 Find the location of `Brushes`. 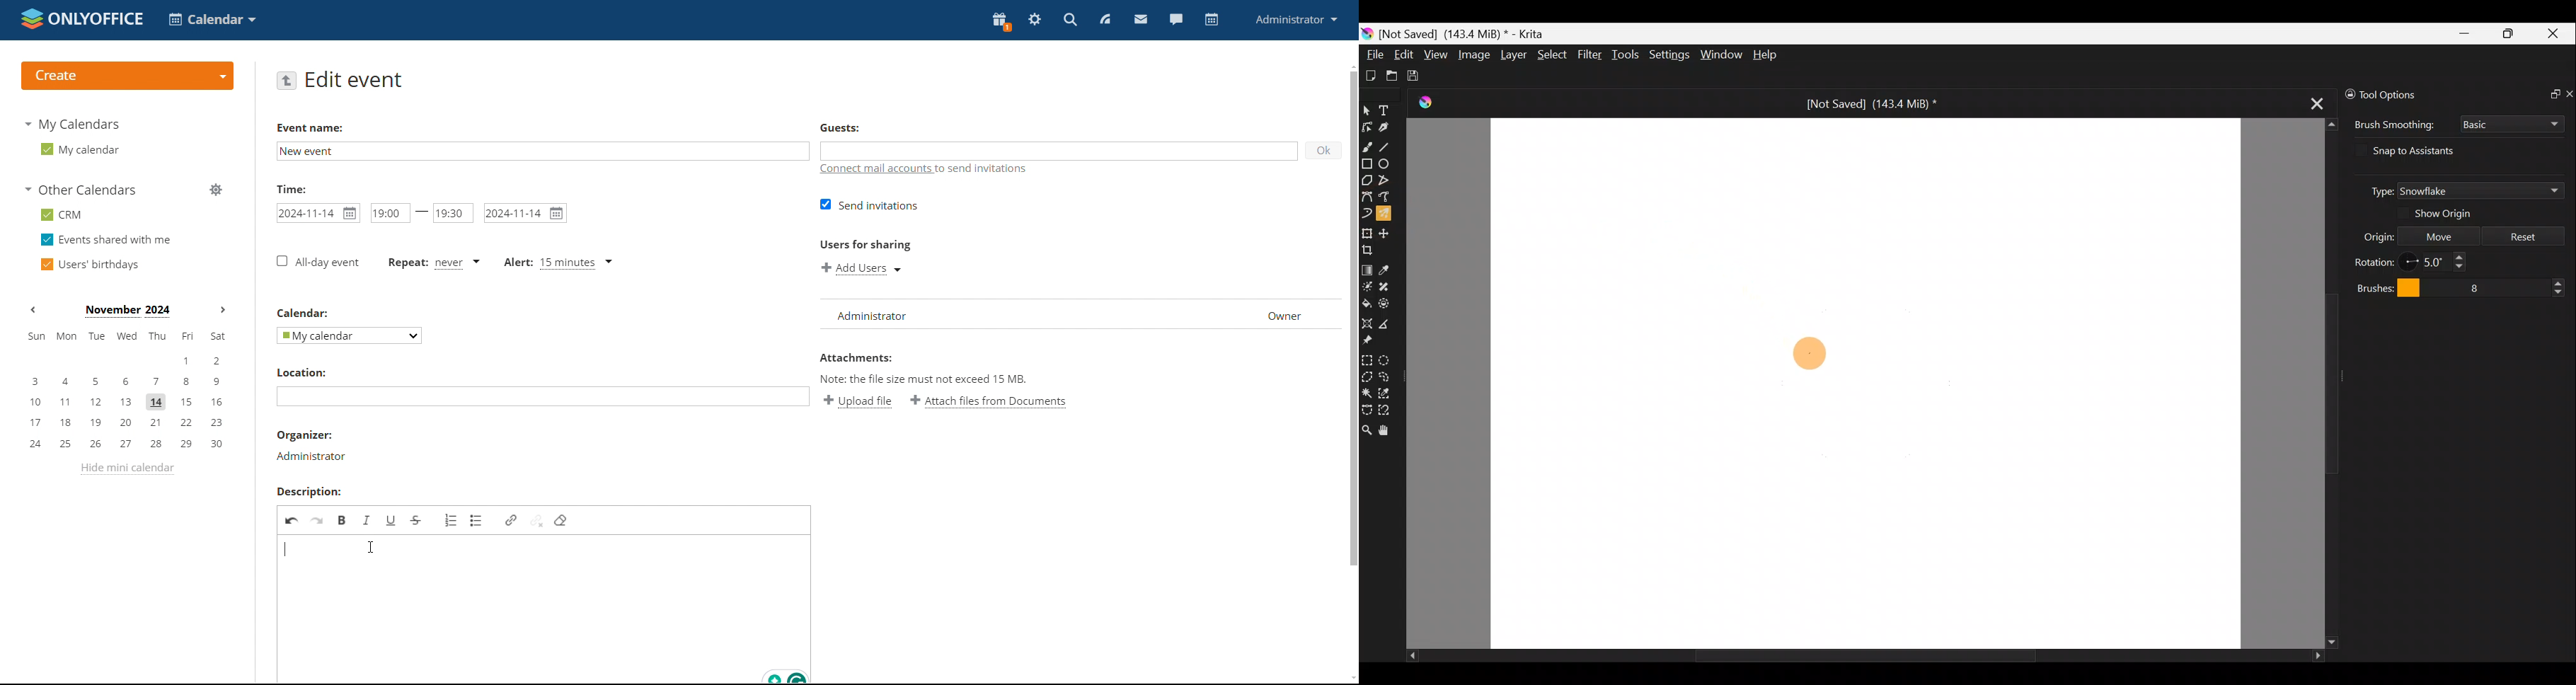

Brushes is located at coordinates (2385, 287).